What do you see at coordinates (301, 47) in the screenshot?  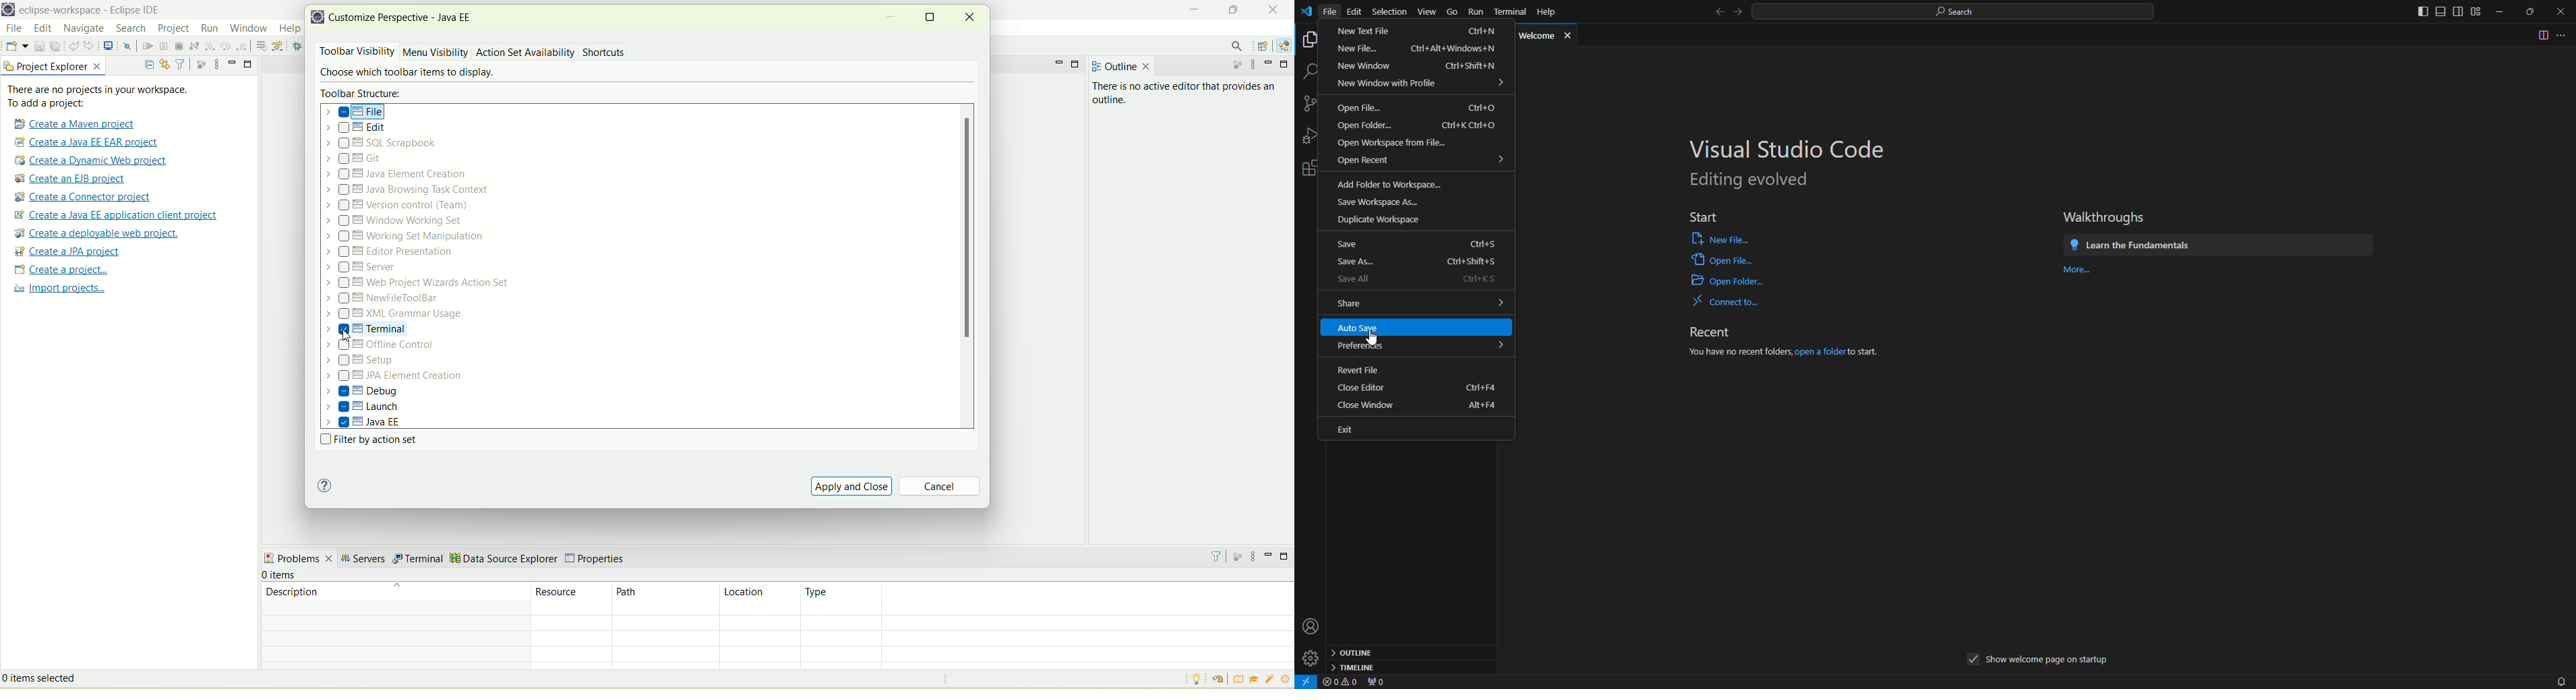 I see `debug` at bounding box center [301, 47].